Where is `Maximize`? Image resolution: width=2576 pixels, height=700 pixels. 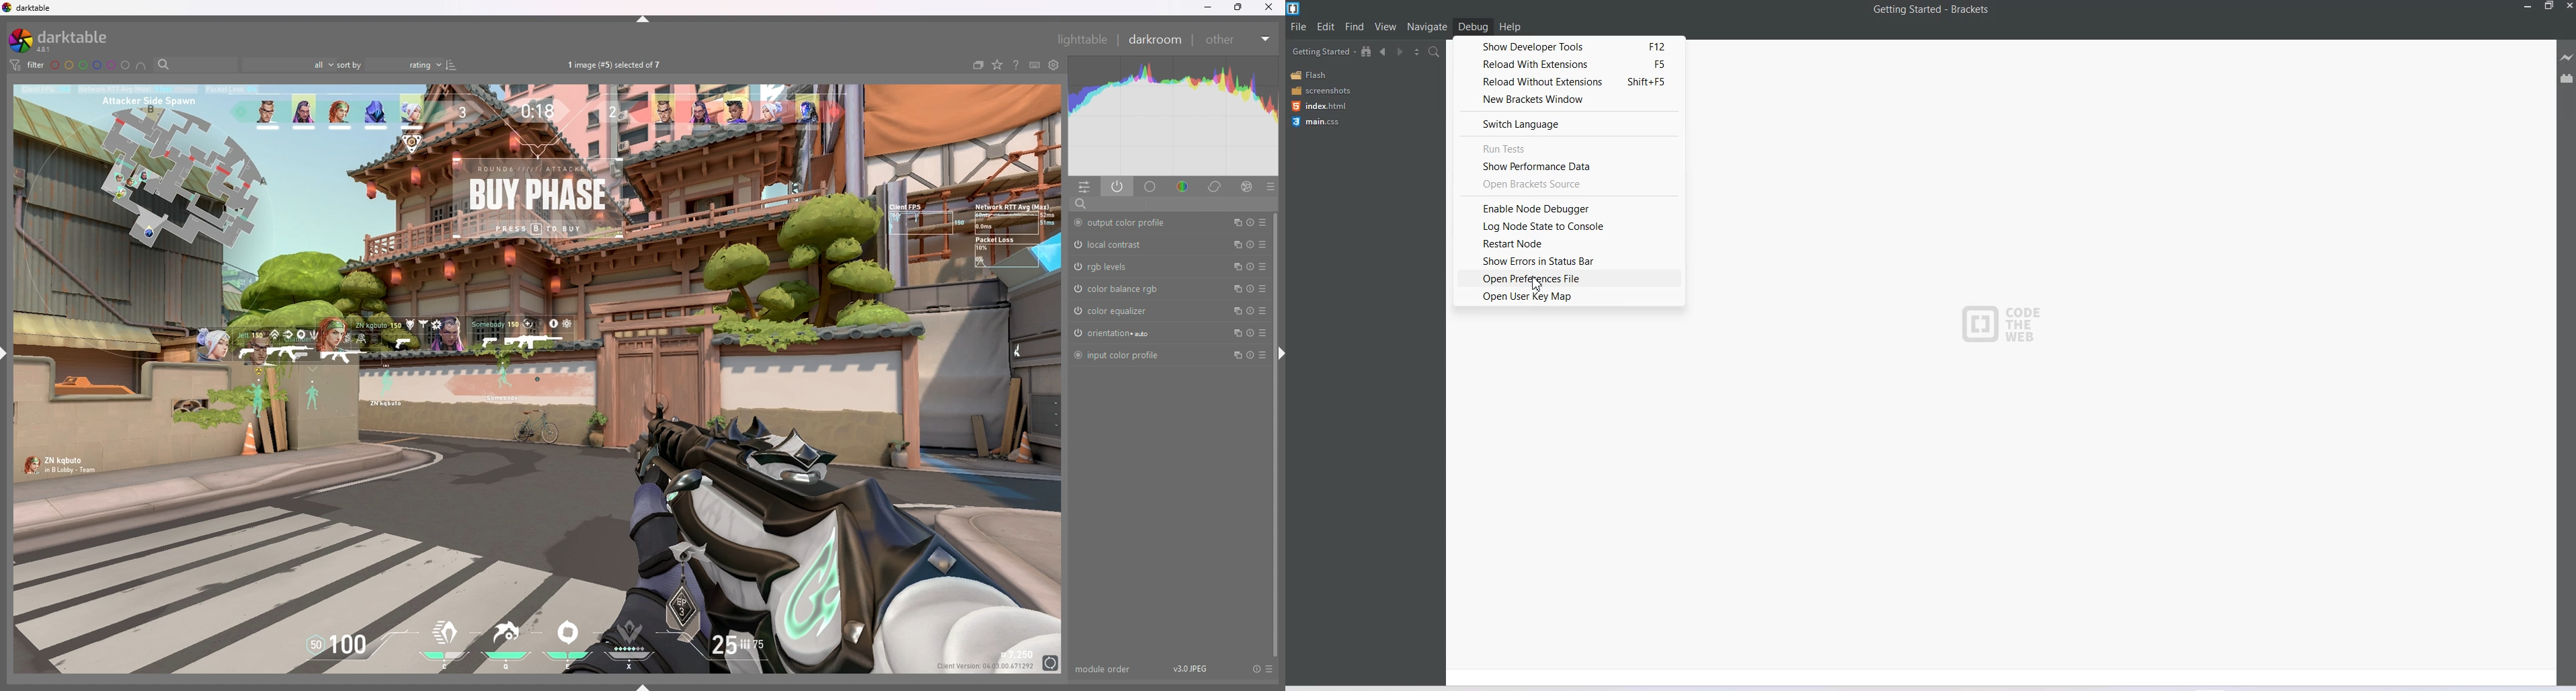
Maximize is located at coordinates (2548, 7).